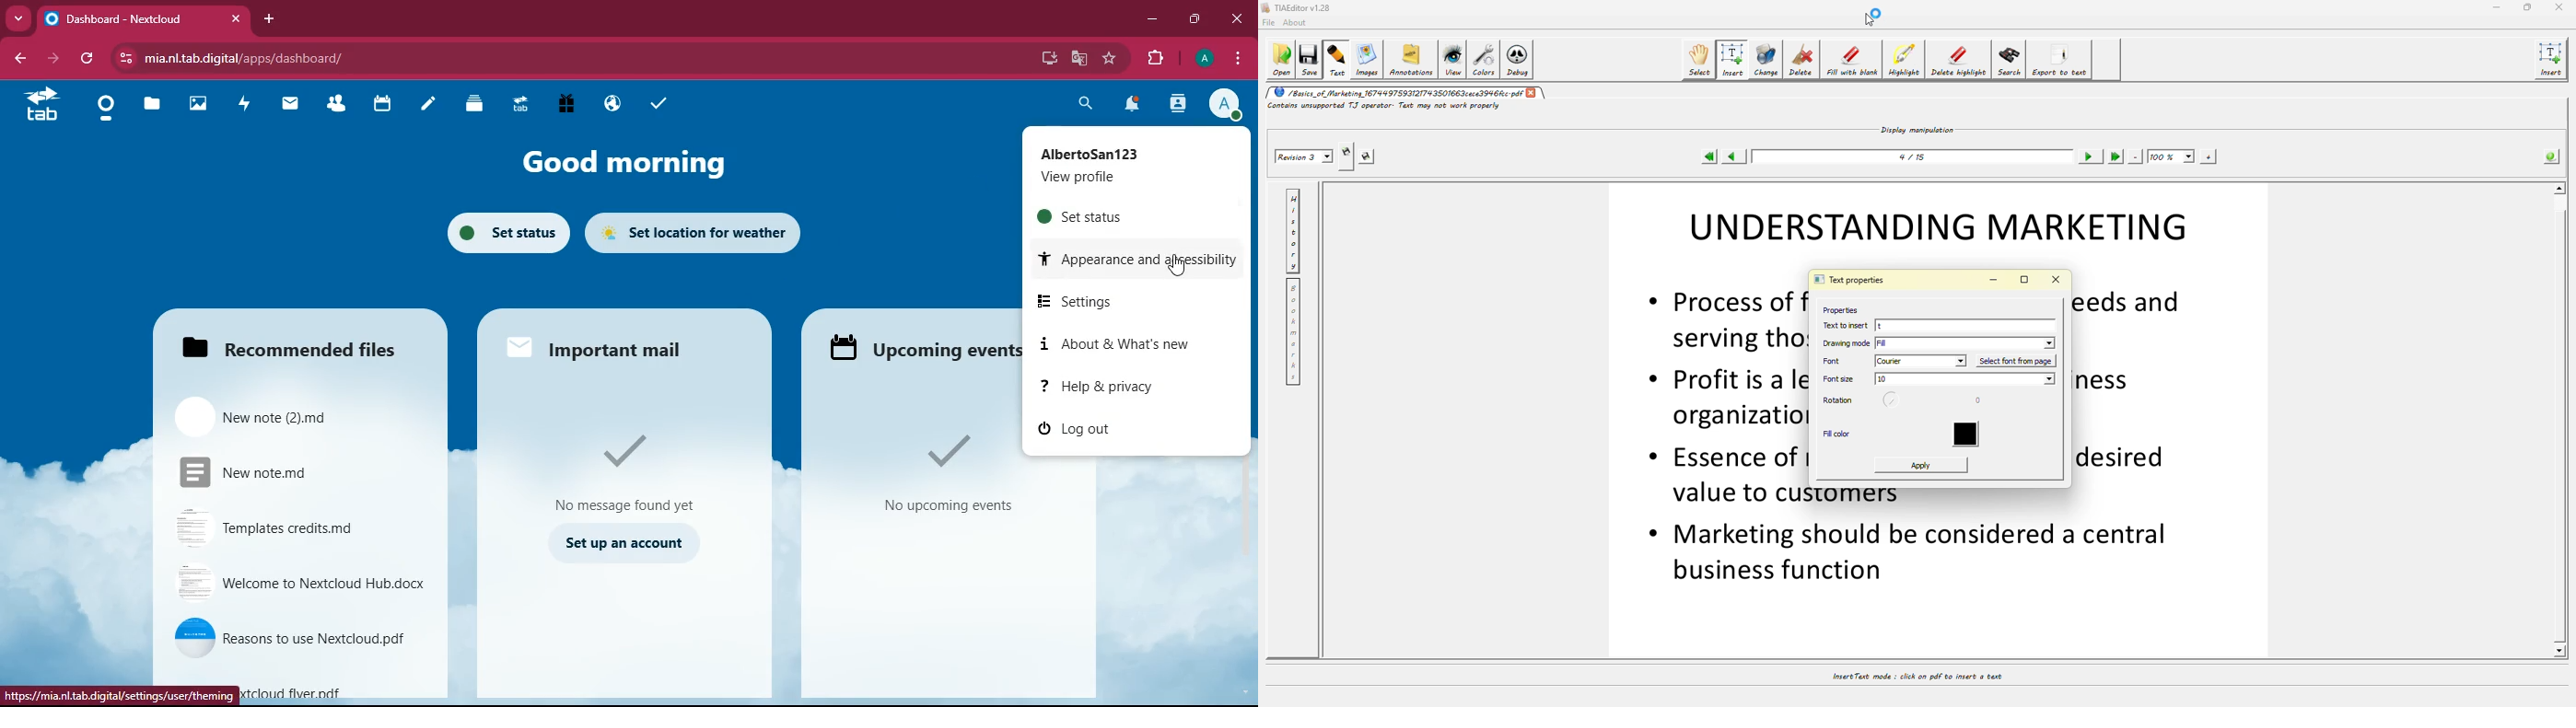 This screenshot has height=728, width=2576. What do you see at coordinates (304, 585) in the screenshot?
I see `file` at bounding box center [304, 585].